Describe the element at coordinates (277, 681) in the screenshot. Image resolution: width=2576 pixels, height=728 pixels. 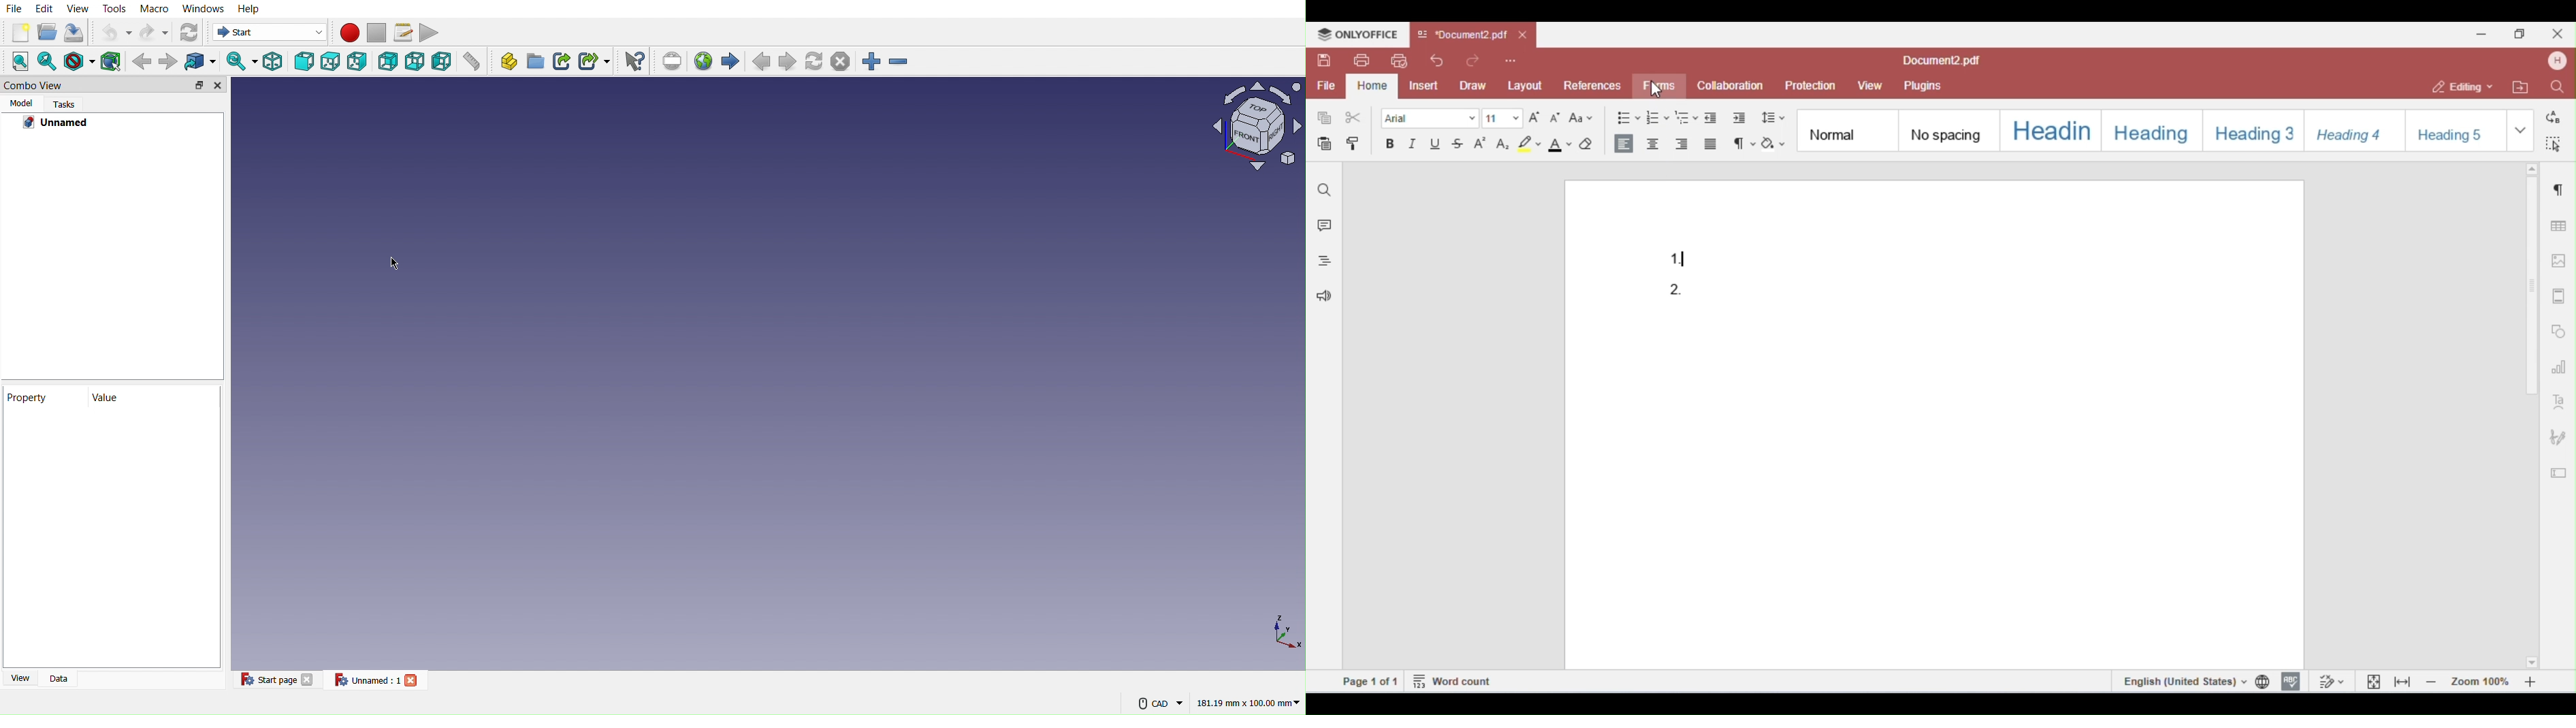
I see `Start page` at that location.